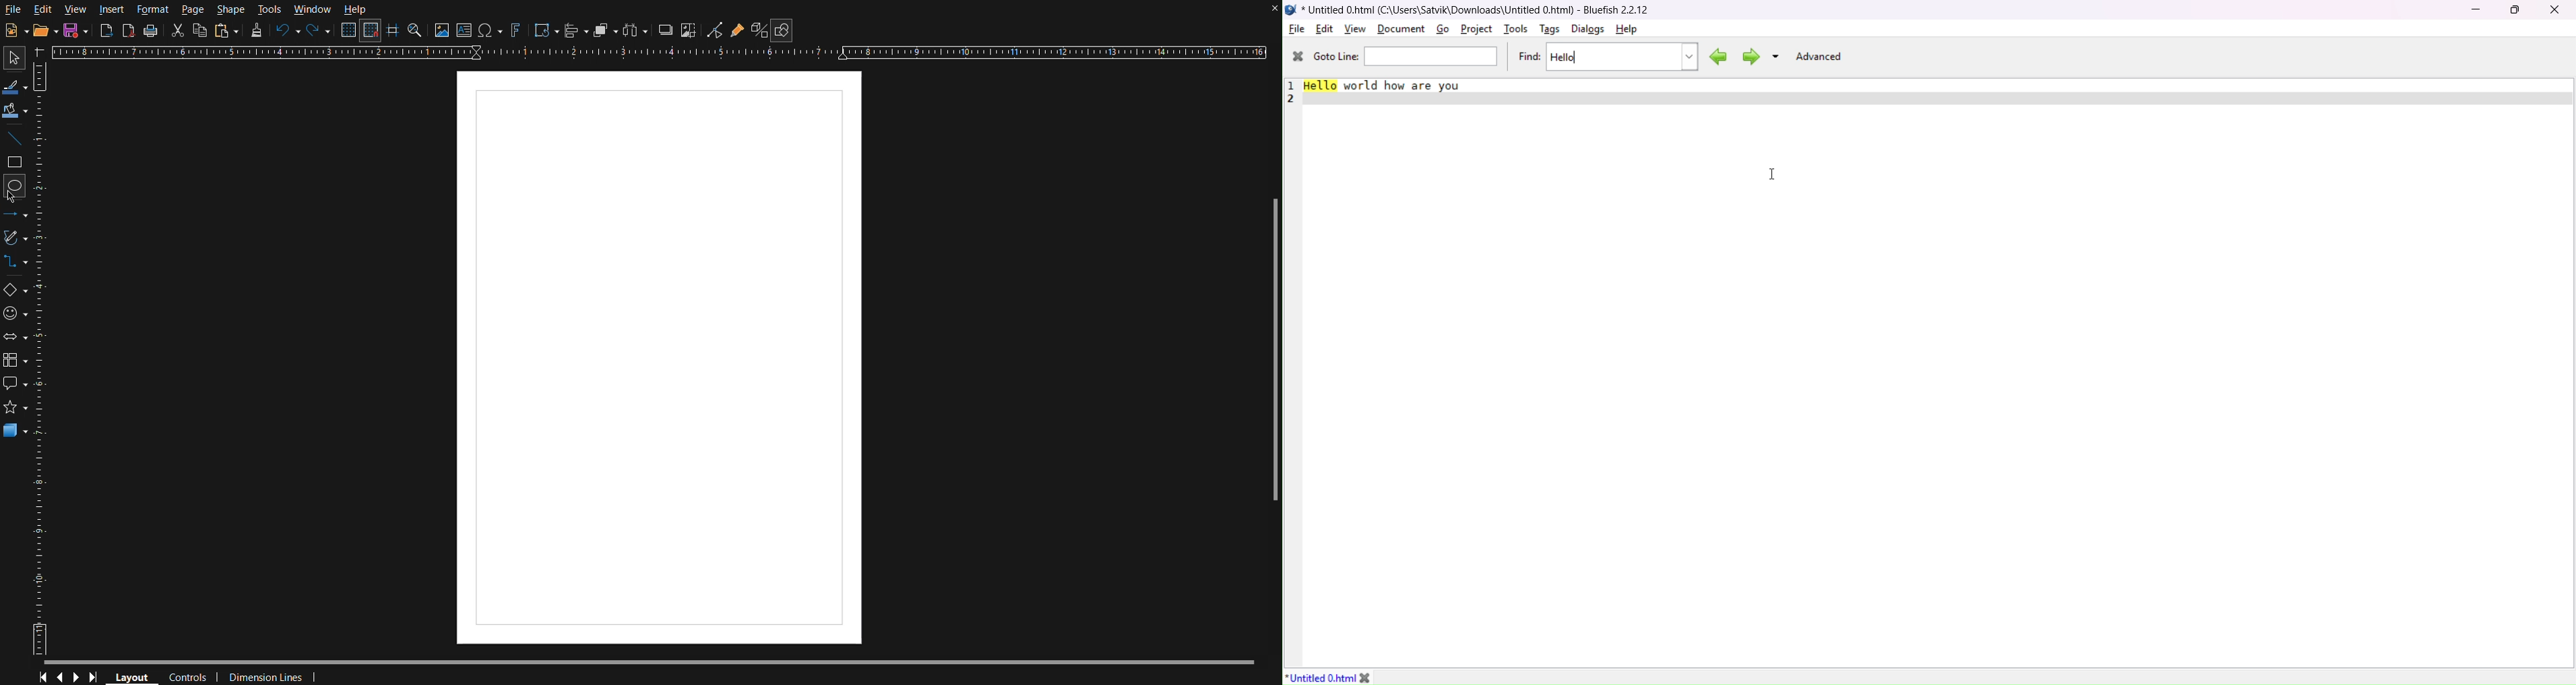  I want to click on Layout, so click(136, 676).